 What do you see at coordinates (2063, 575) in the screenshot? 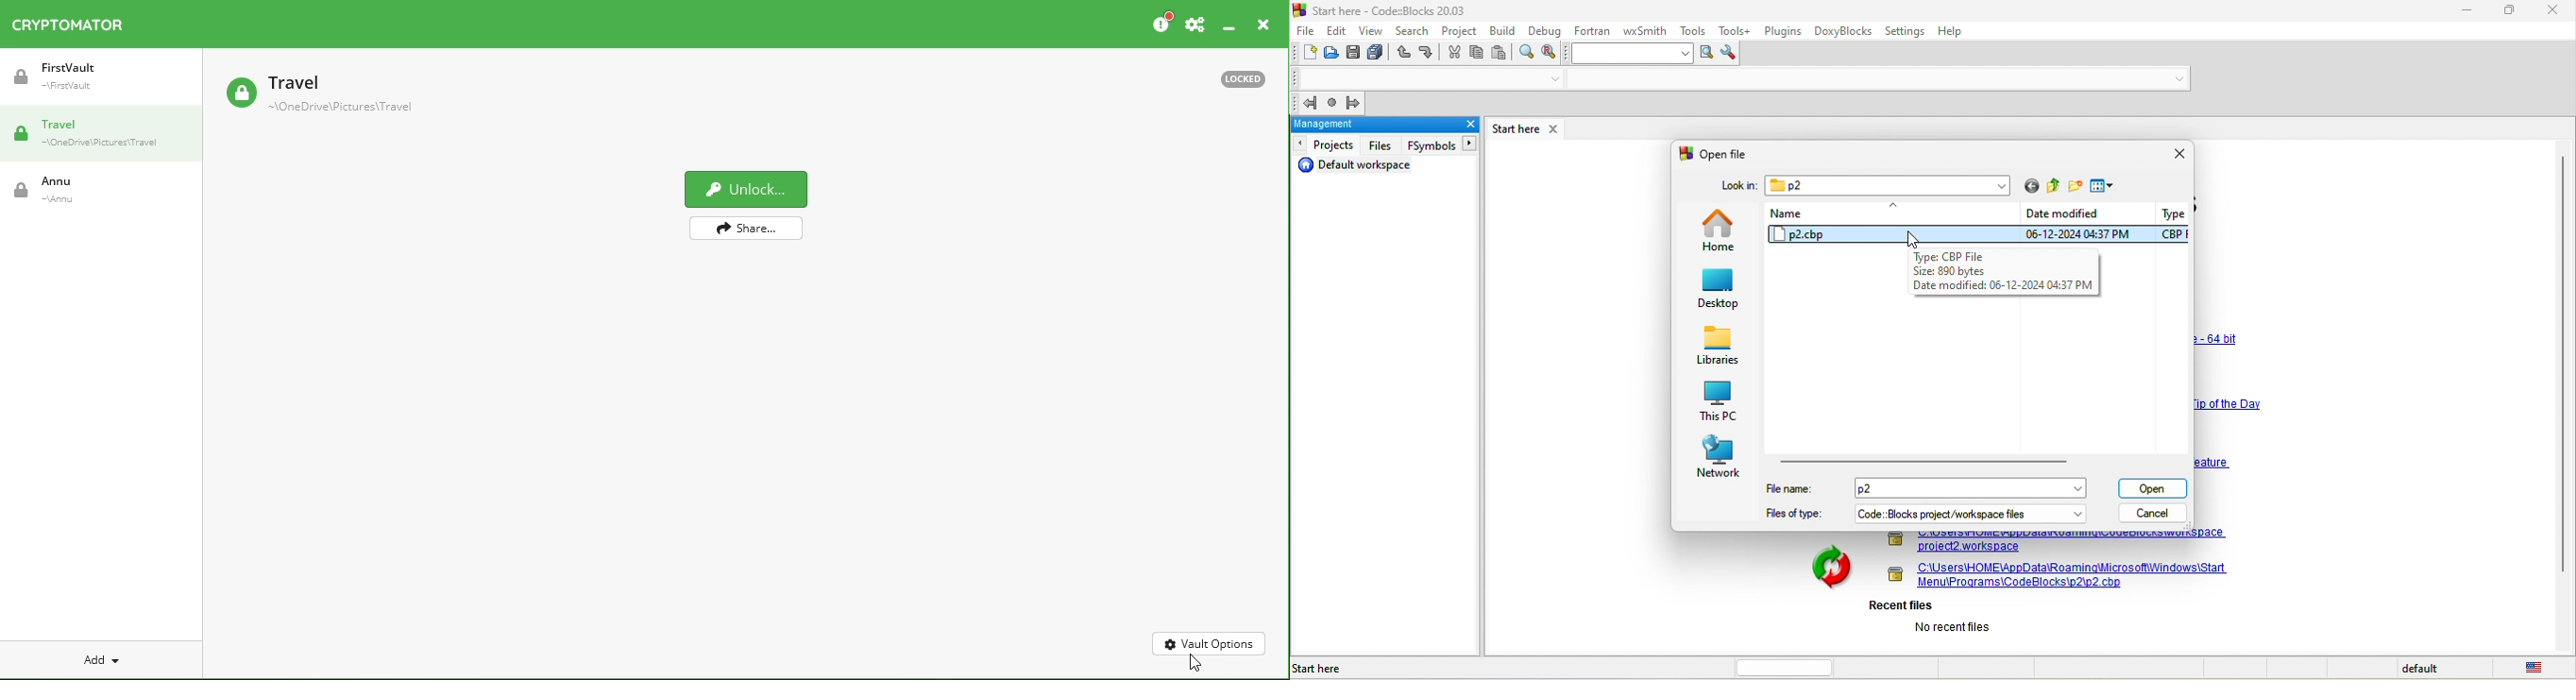
I see `project link ` at bounding box center [2063, 575].